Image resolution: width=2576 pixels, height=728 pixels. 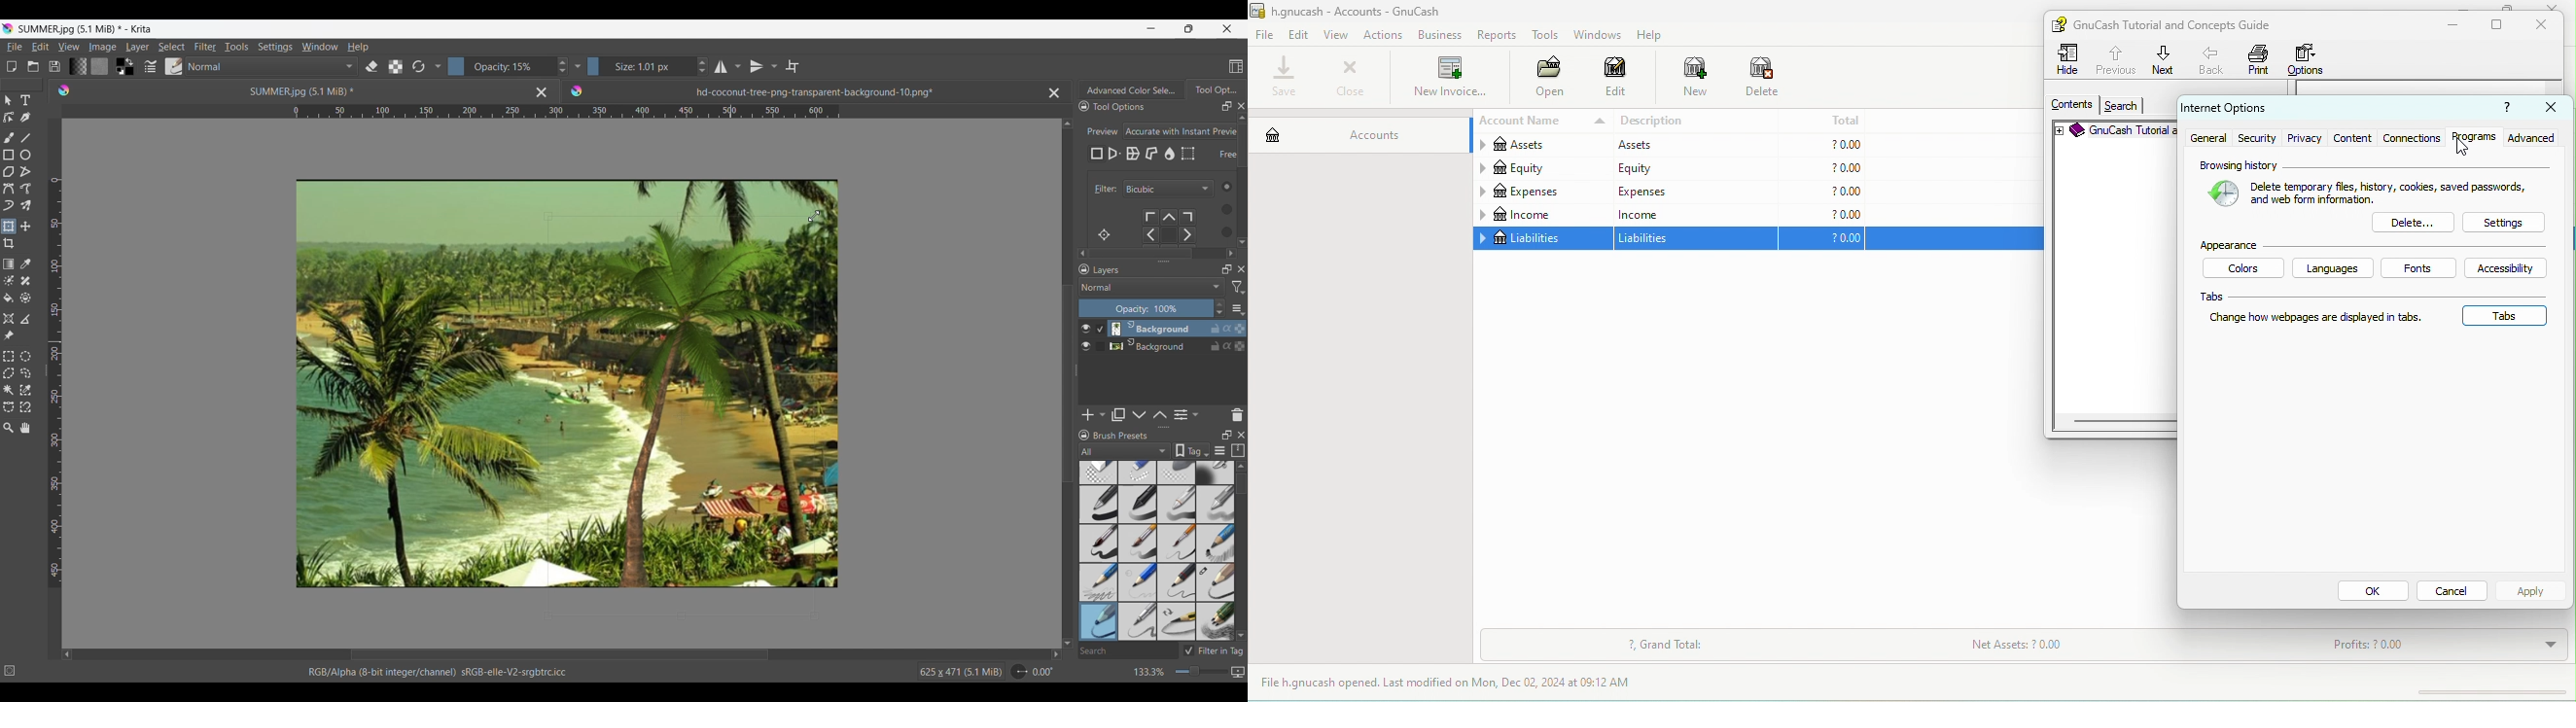 I want to click on h. gnucash-accounts-gnu cash, so click(x=1369, y=10).